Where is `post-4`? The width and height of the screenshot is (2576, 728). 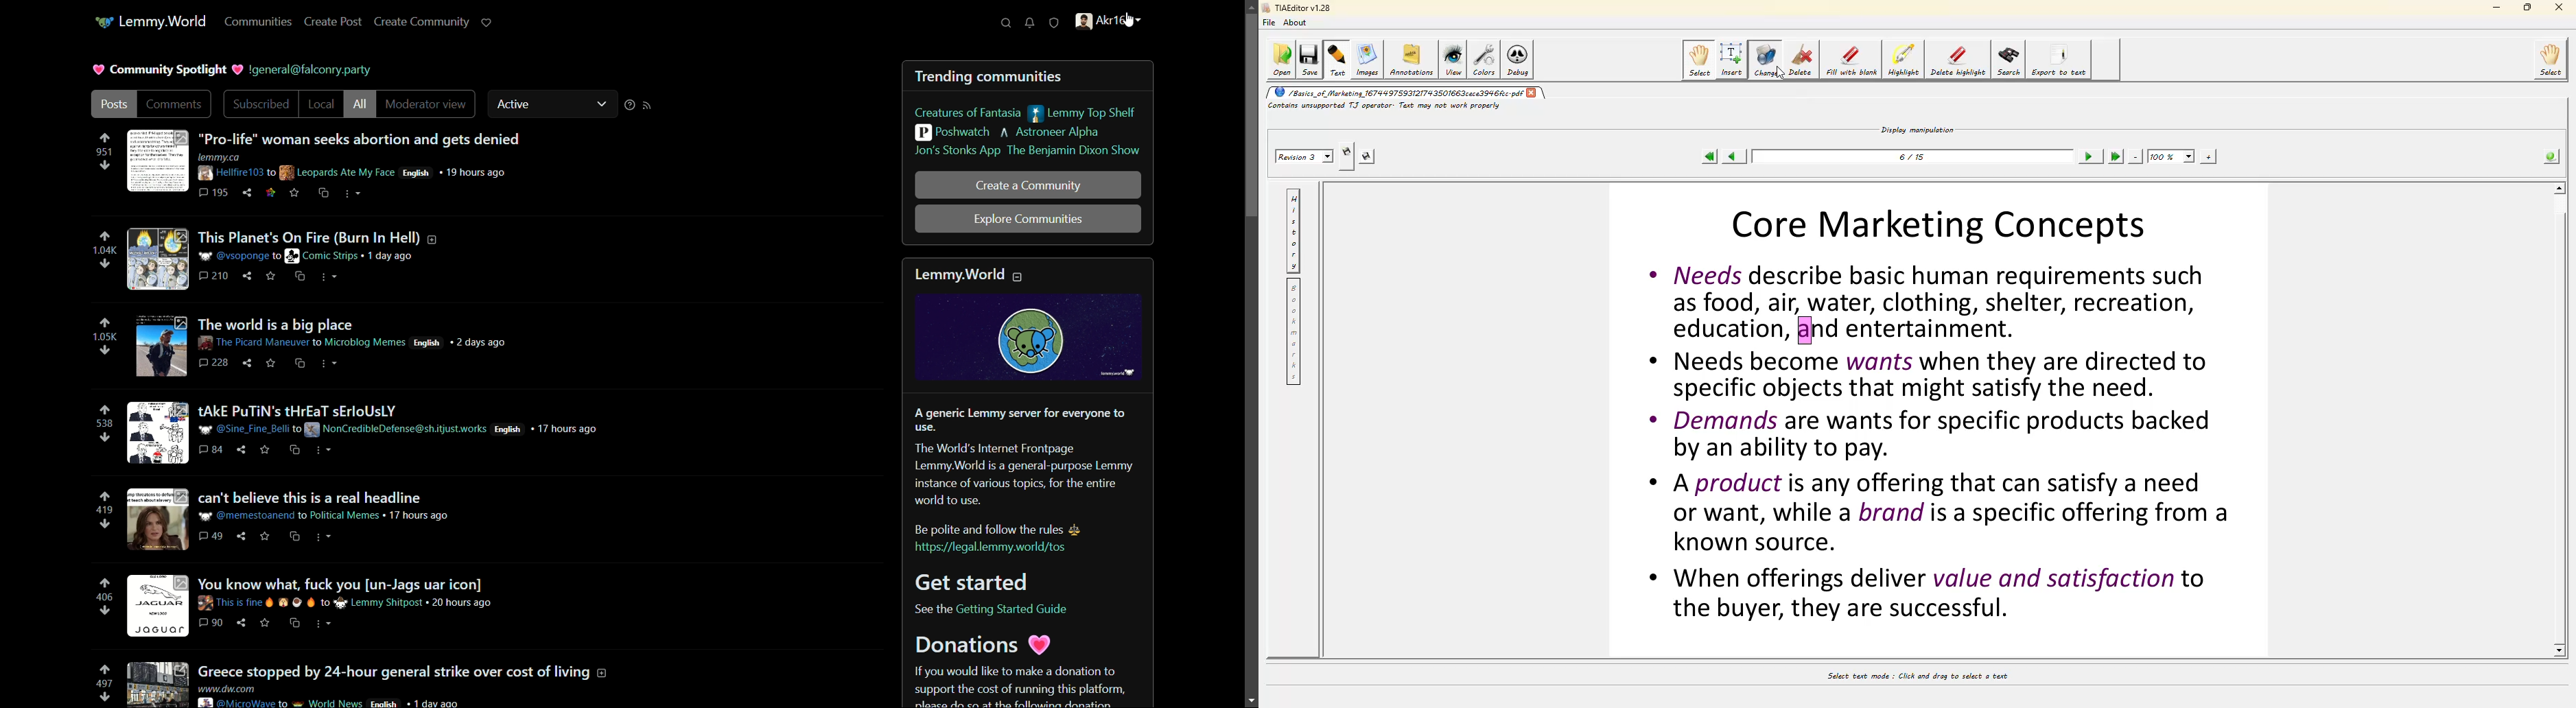
post-4 is located at coordinates (363, 431).